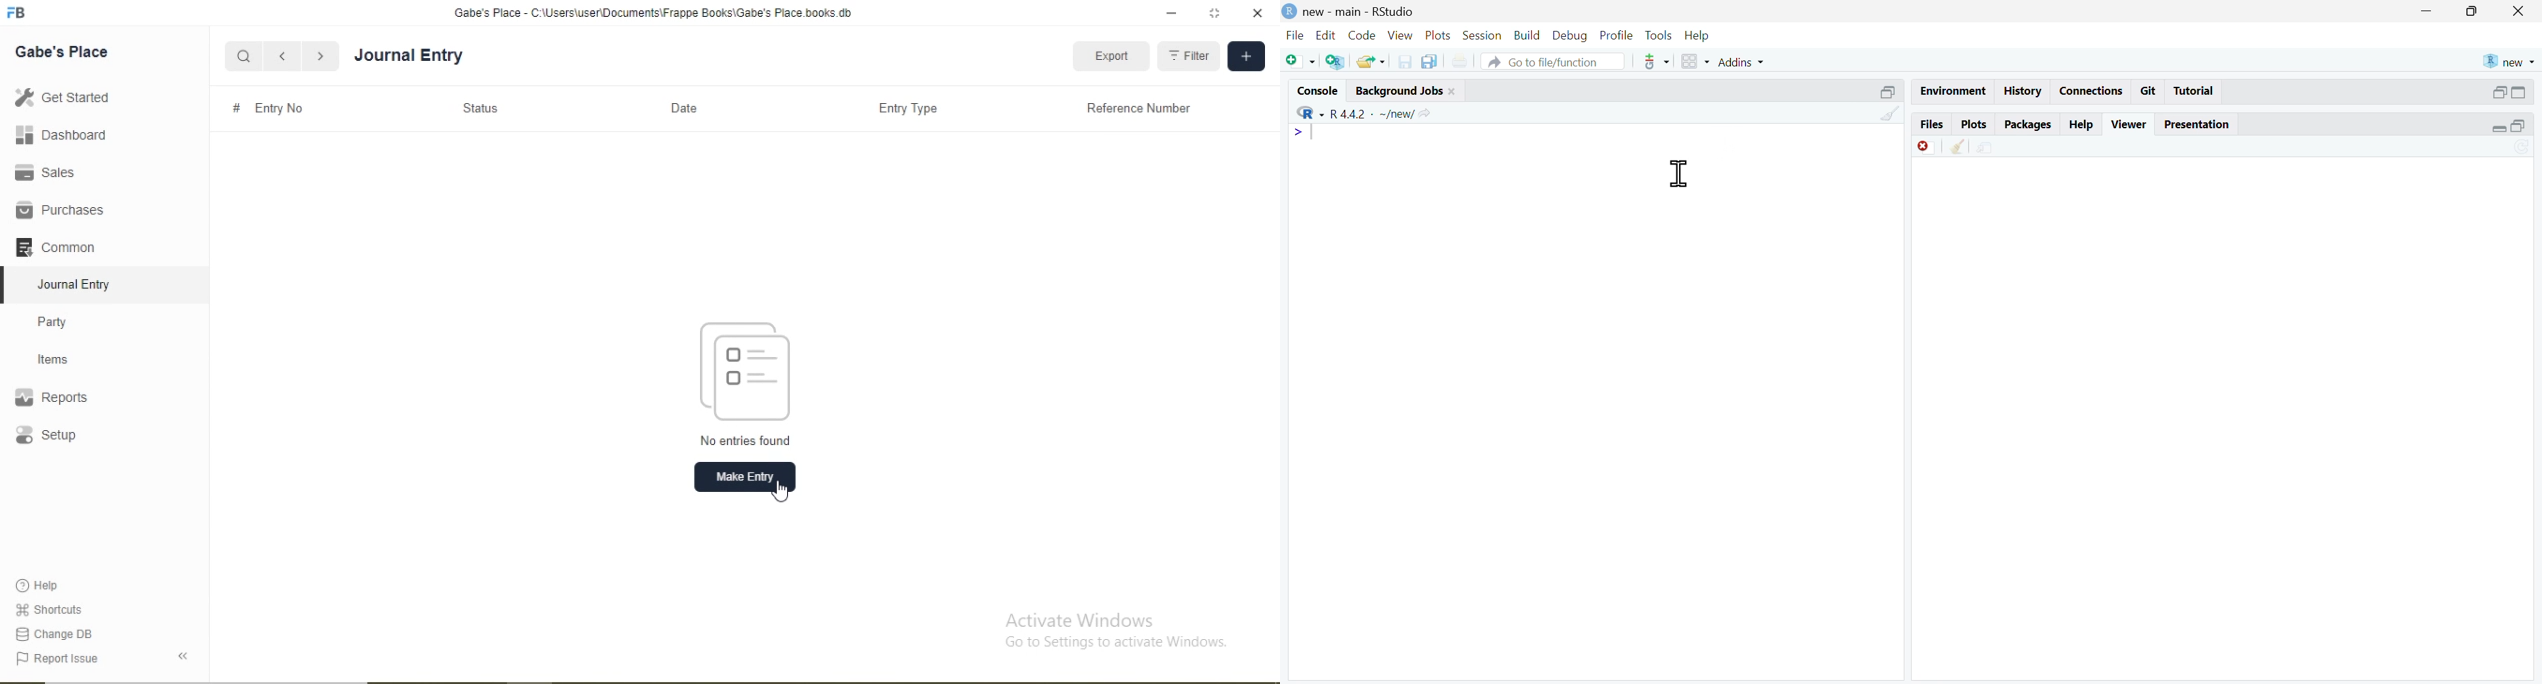 The image size is (2548, 700). What do you see at coordinates (2519, 92) in the screenshot?
I see `switch to full view` at bounding box center [2519, 92].